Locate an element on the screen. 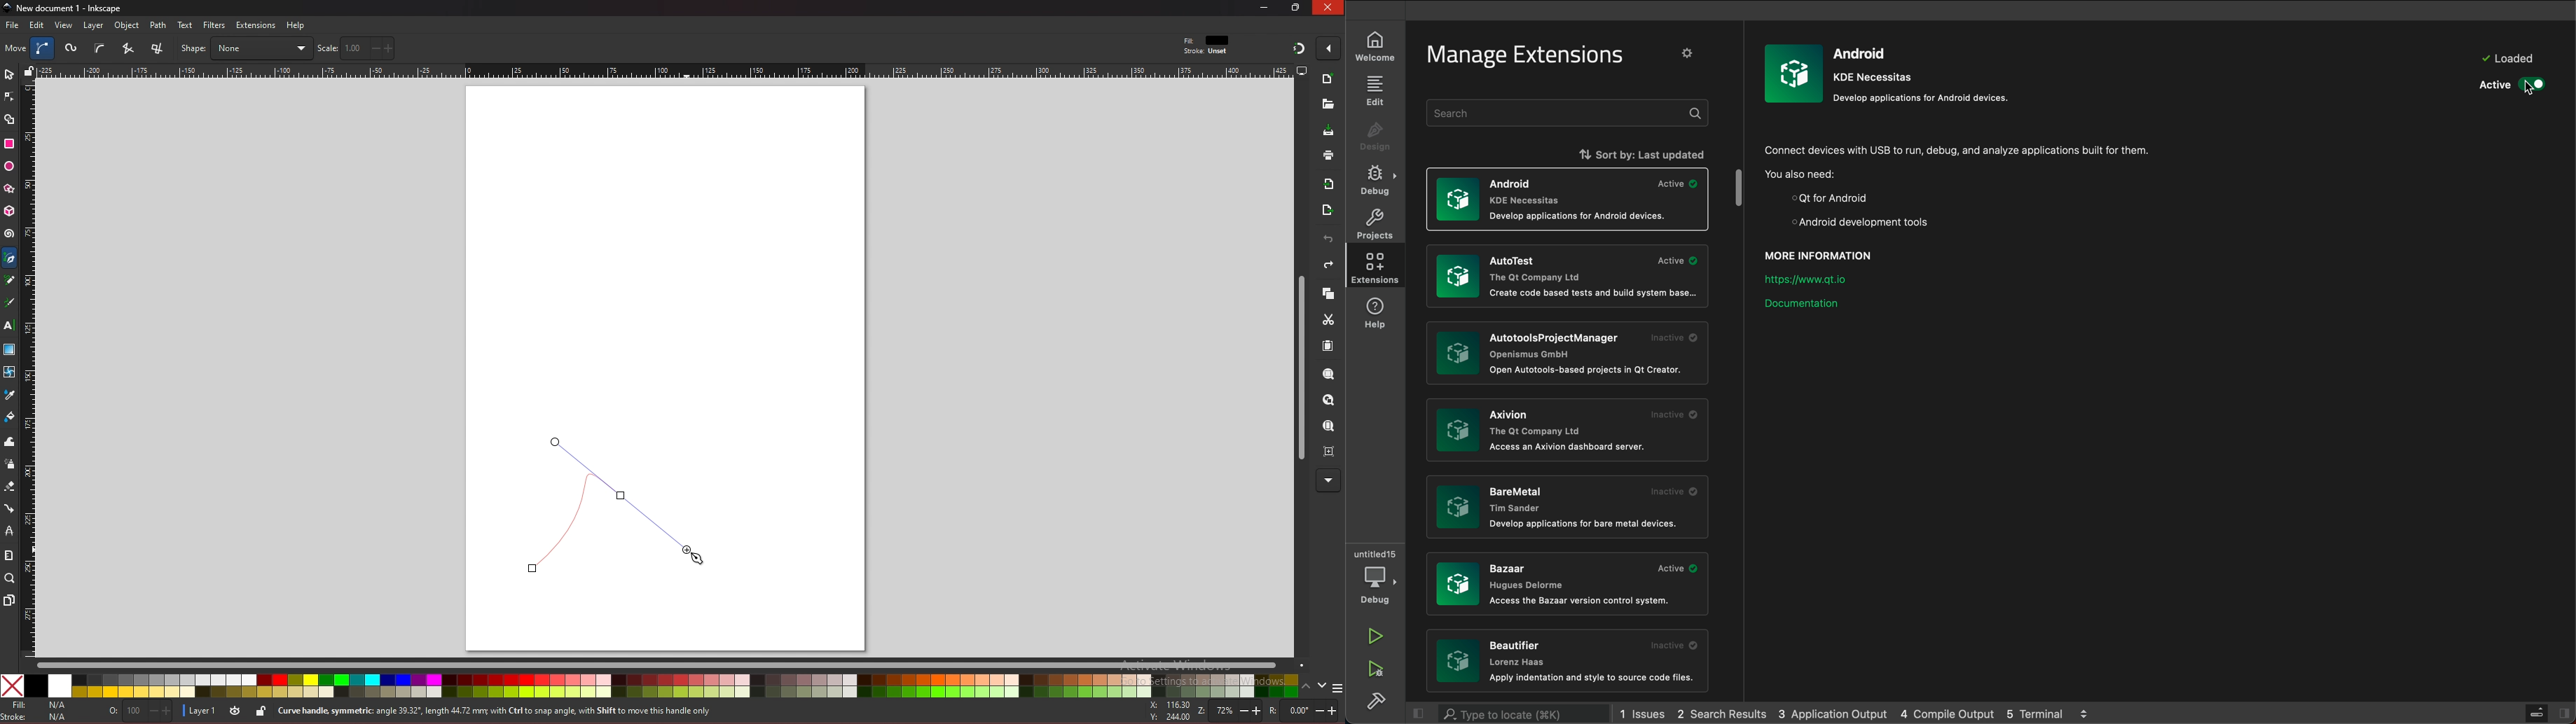 Image resolution: width=2576 pixels, height=728 pixels. info is located at coordinates (525, 711).